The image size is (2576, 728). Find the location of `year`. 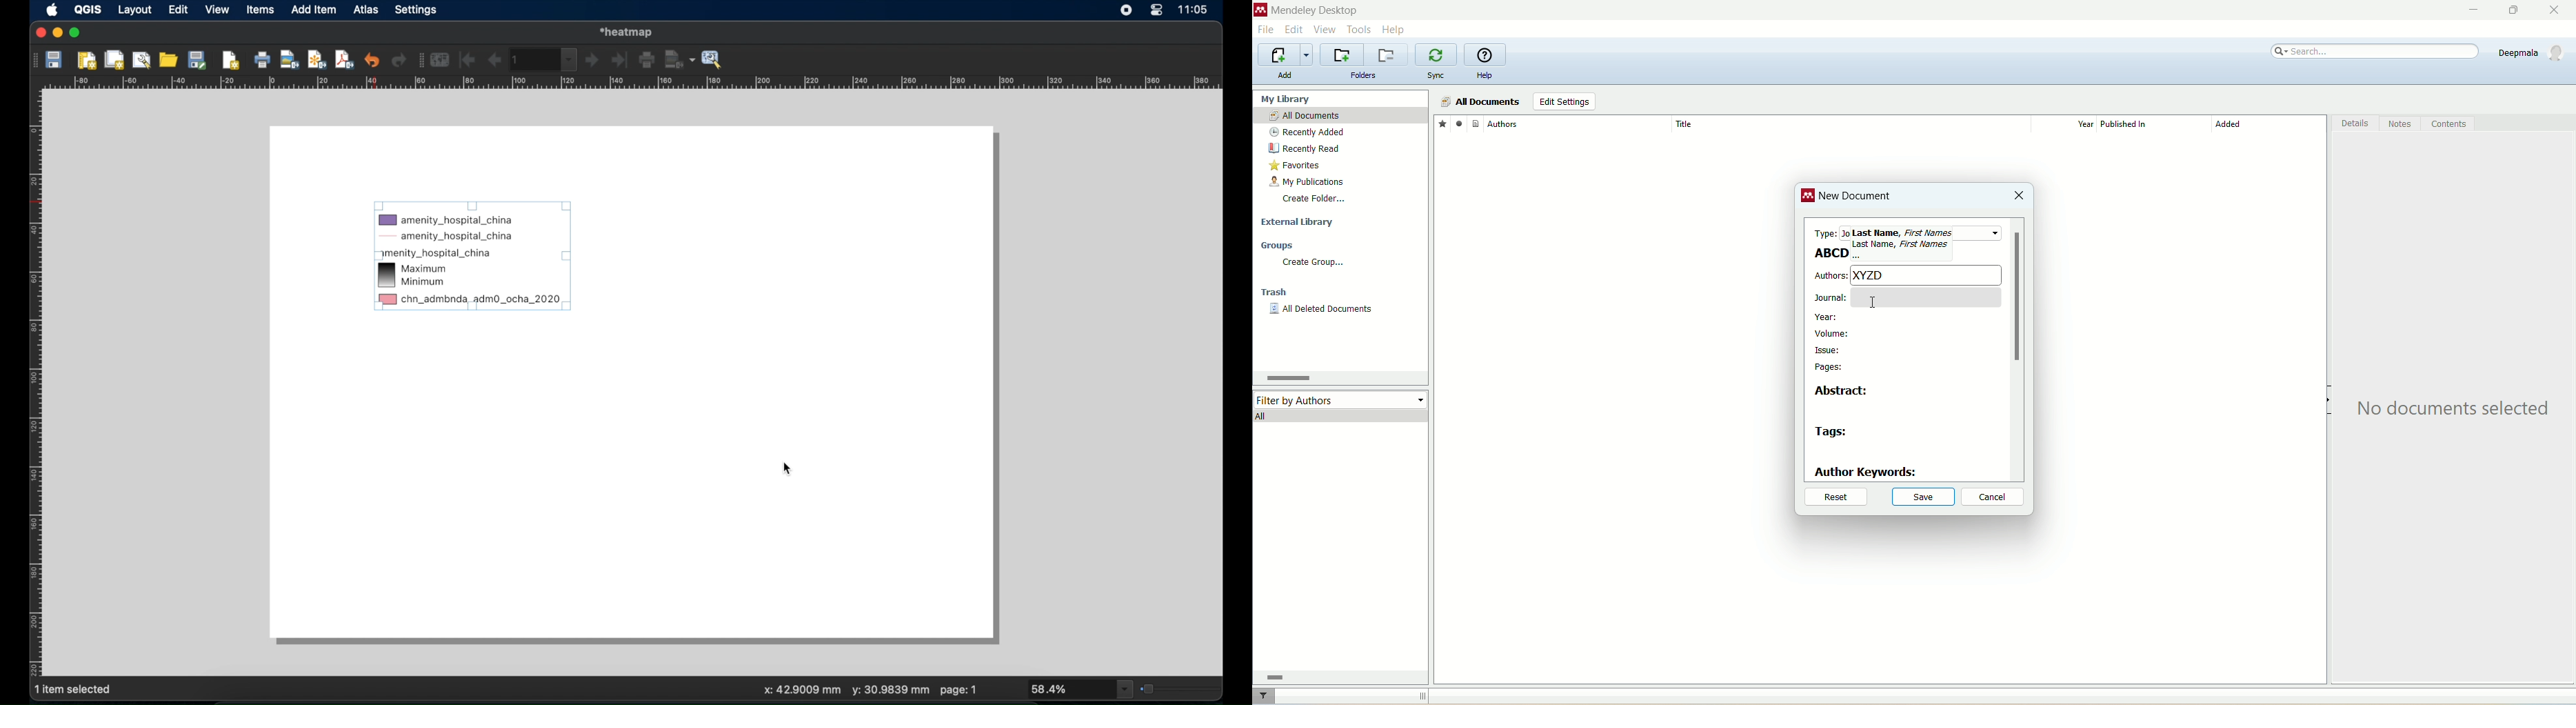

year is located at coordinates (2069, 124).